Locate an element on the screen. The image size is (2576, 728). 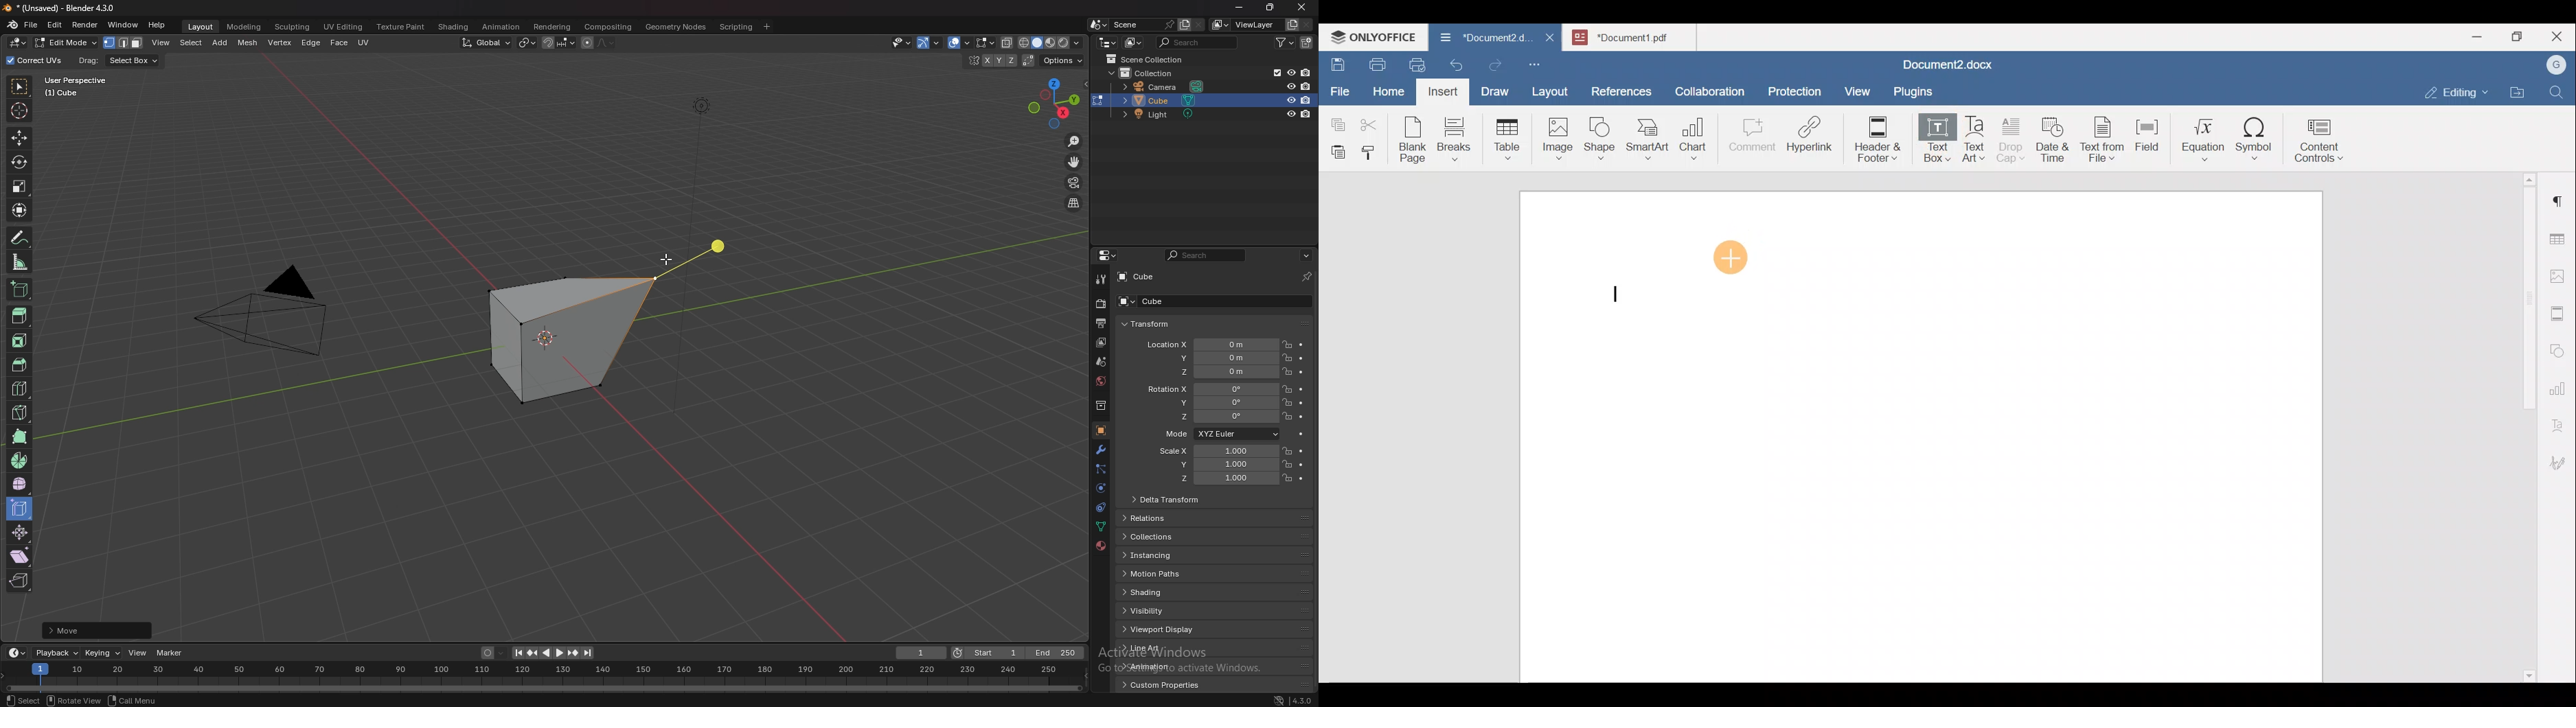
uv editing is located at coordinates (344, 27).